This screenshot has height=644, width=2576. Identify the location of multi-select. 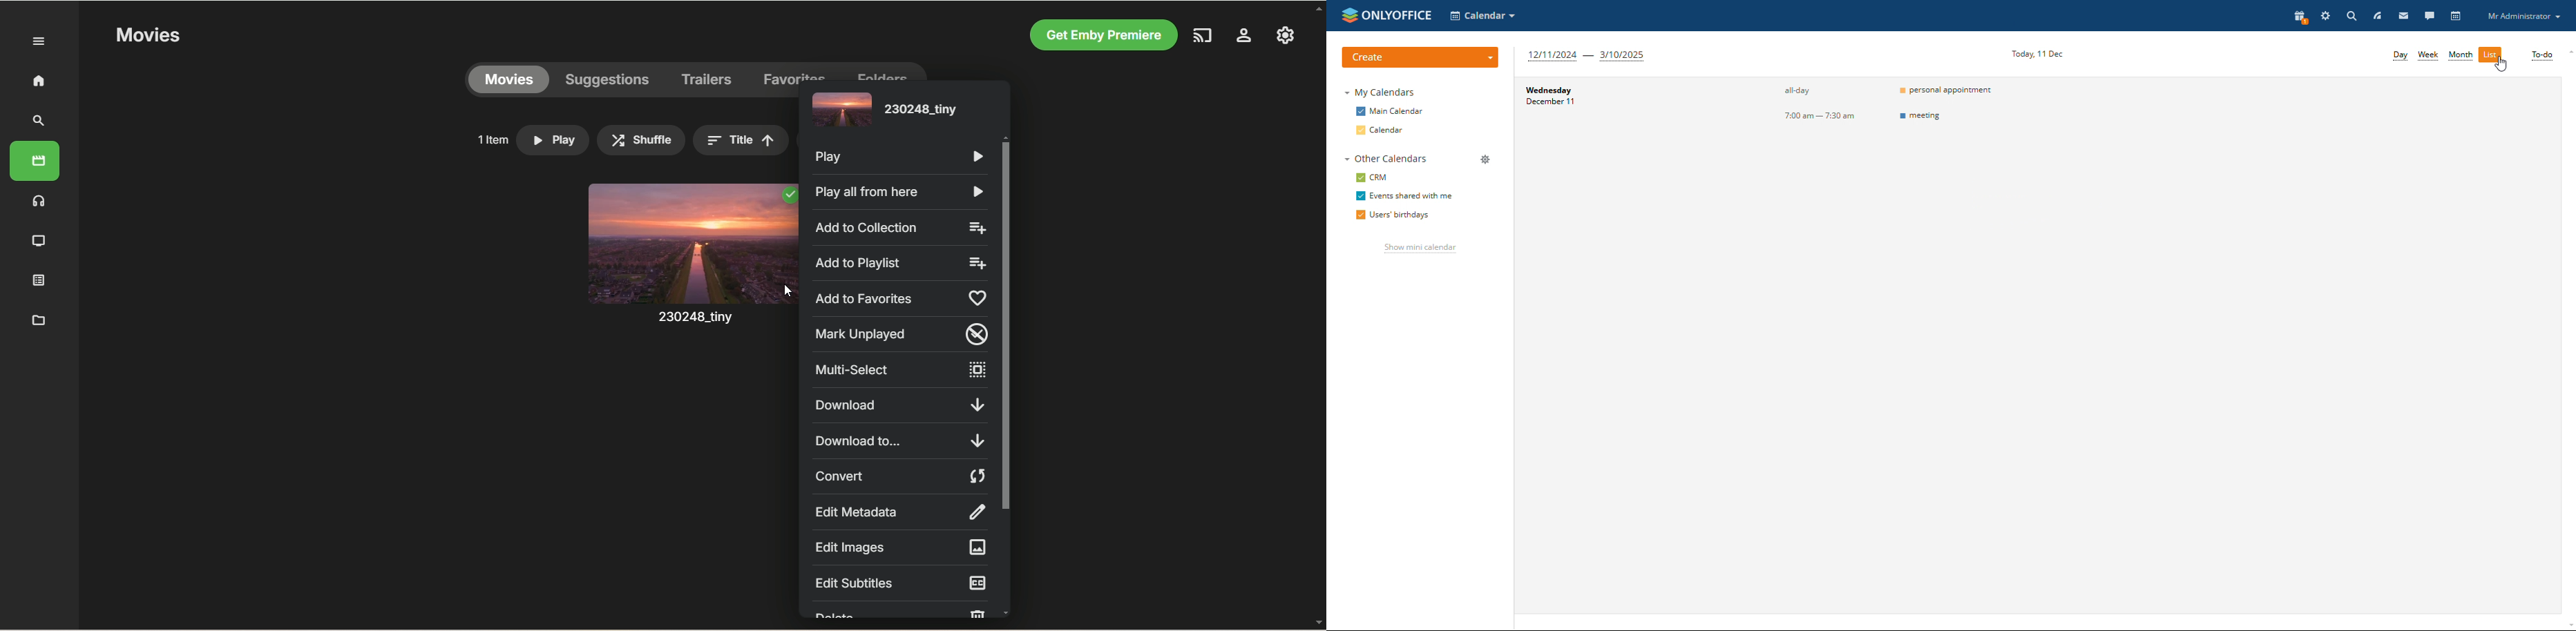
(898, 370).